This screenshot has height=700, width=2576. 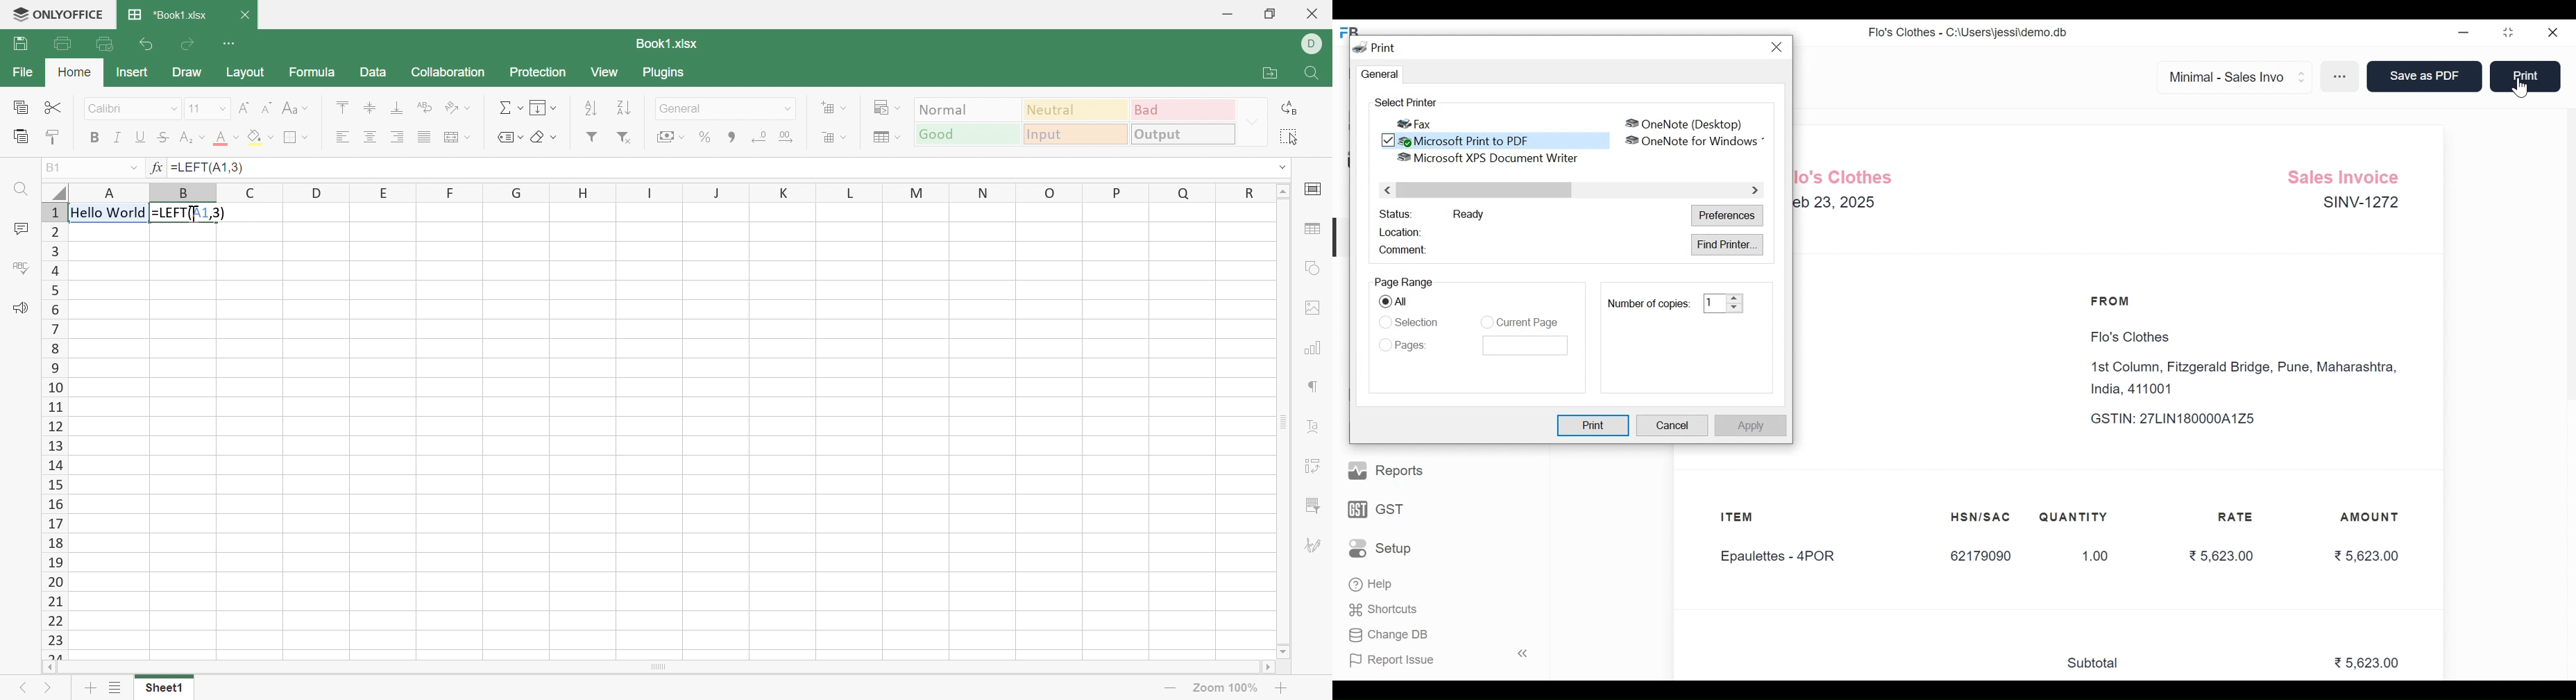 What do you see at coordinates (836, 108) in the screenshot?
I see `Add cell` at bounding box center [836, 108].